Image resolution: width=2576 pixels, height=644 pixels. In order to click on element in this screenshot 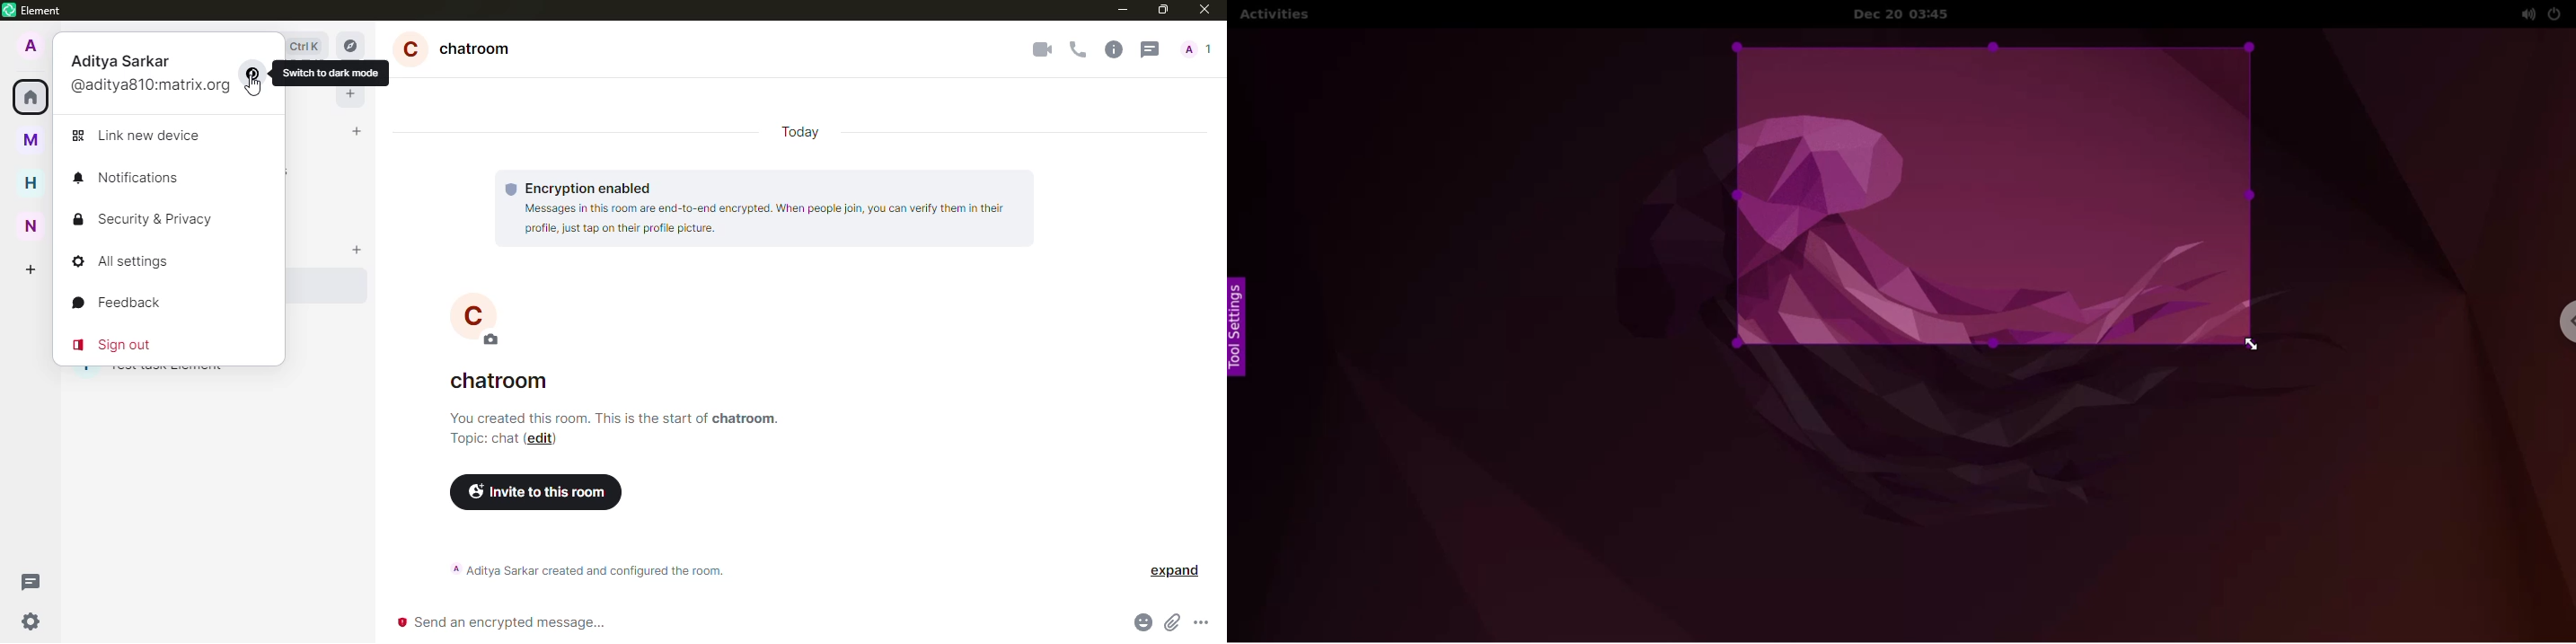, I will do `click(44, 12)`.